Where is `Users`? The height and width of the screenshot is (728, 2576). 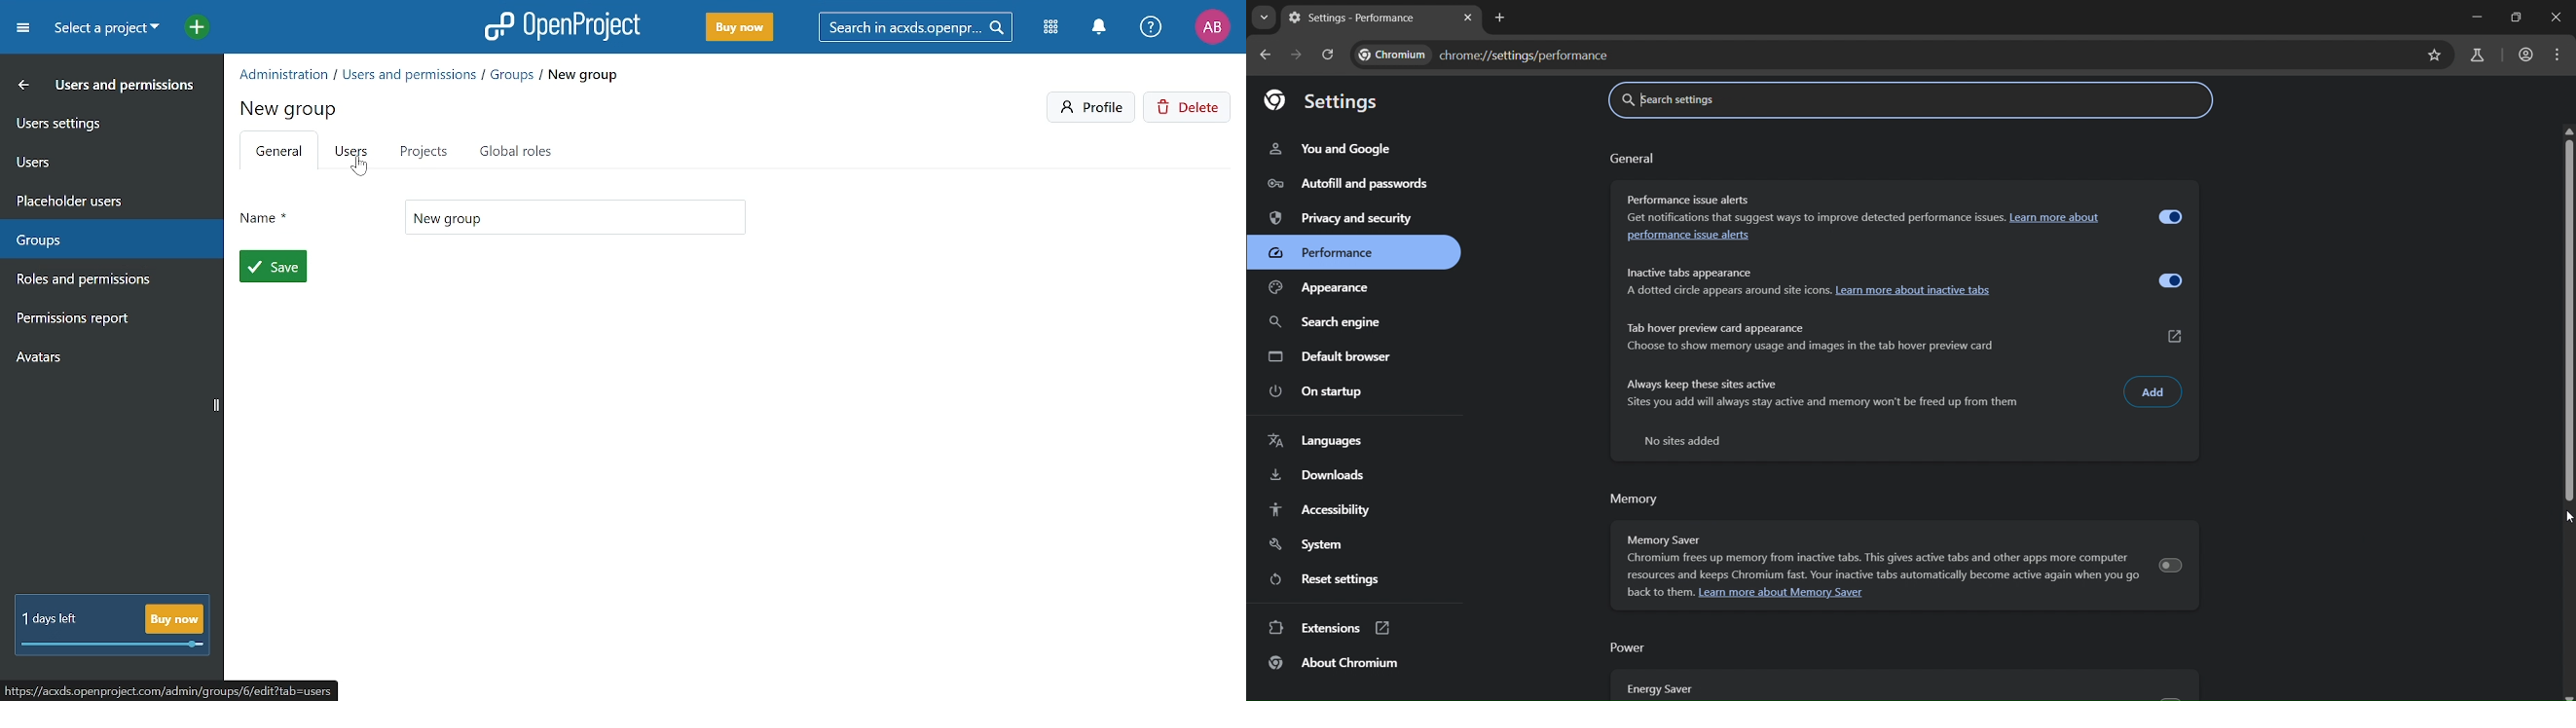
Users is located at coordinates (352, 153).